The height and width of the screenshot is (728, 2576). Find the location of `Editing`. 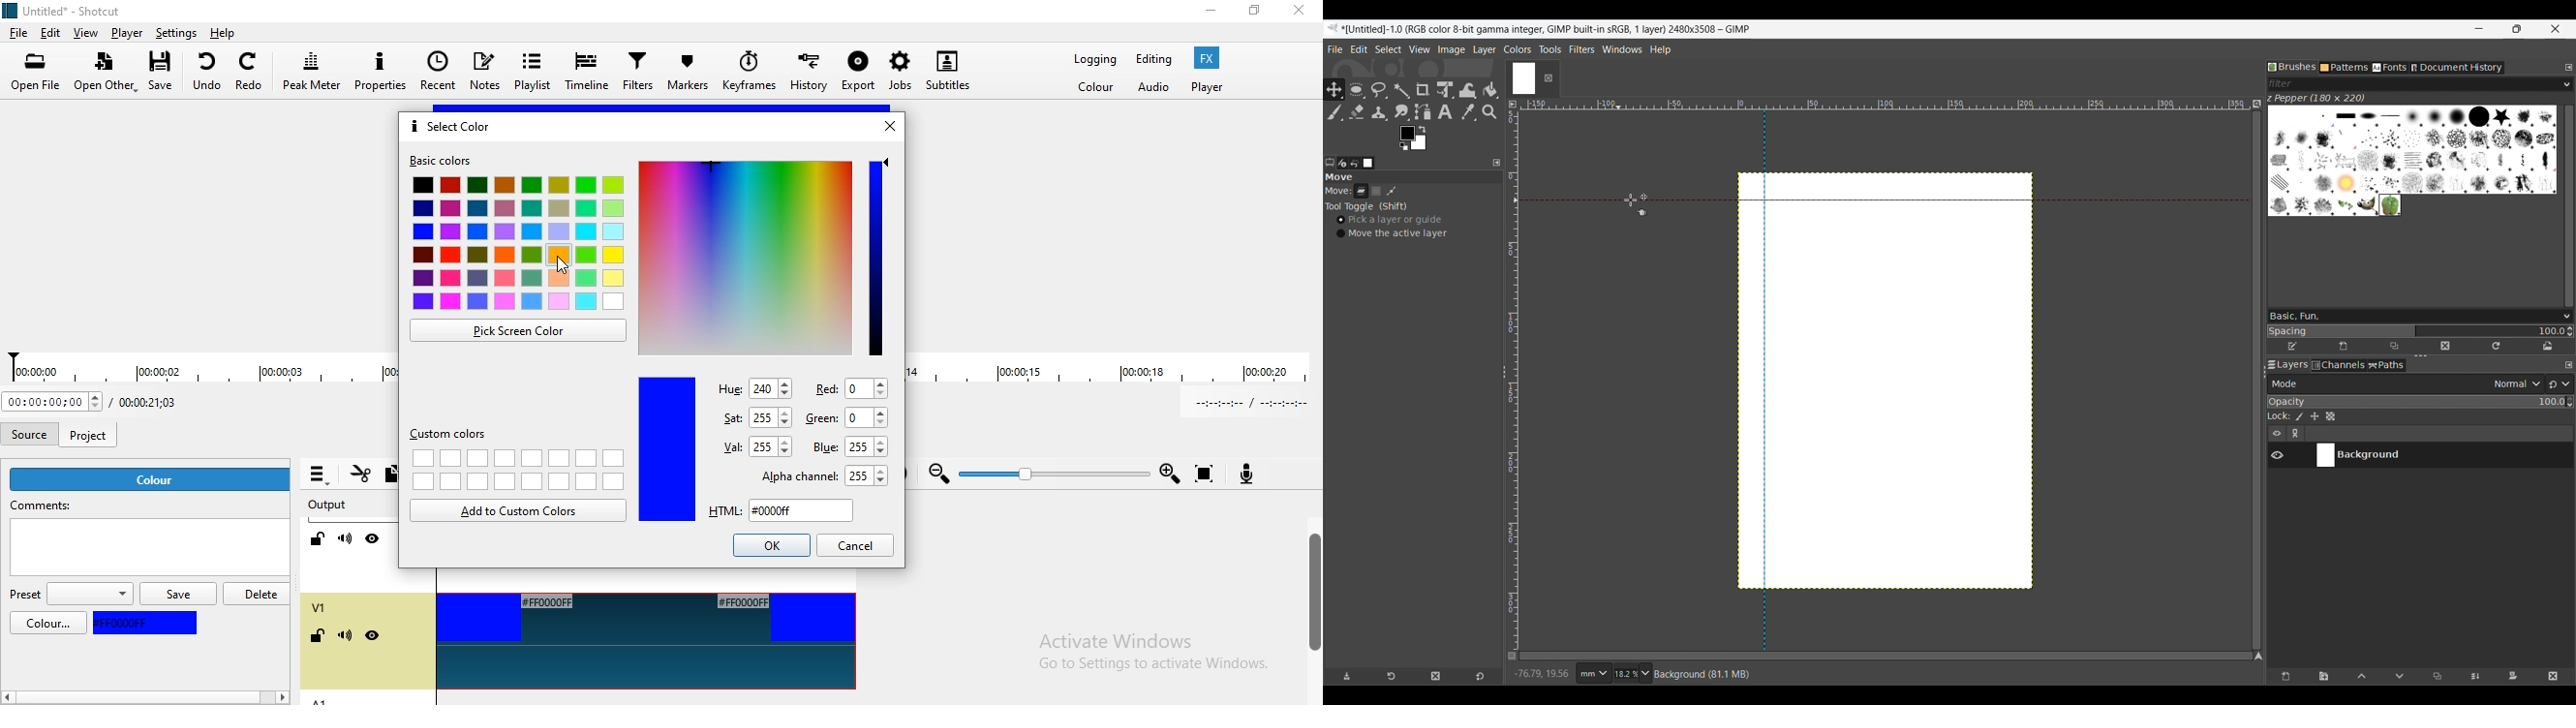

Editing is located at coordinates (1151, 58).